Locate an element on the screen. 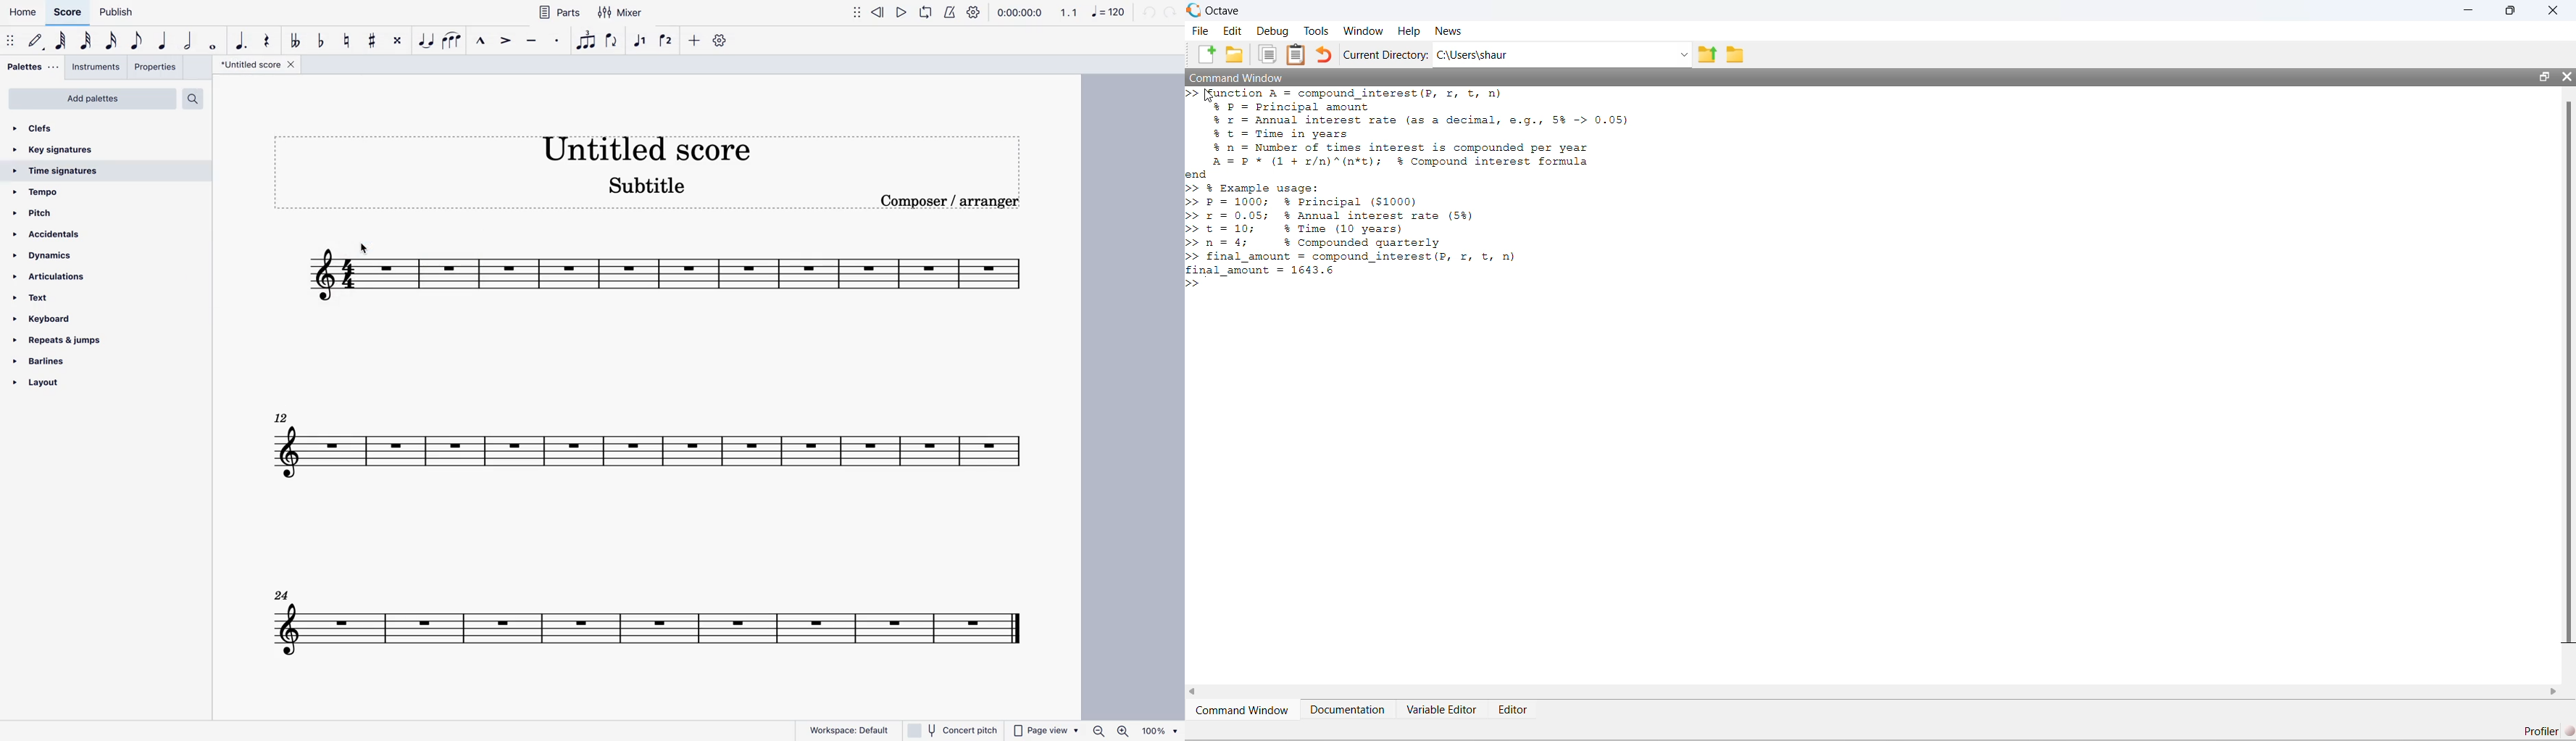 The image size is (2576, 756). key signatures is located at coordinates (60, 150).